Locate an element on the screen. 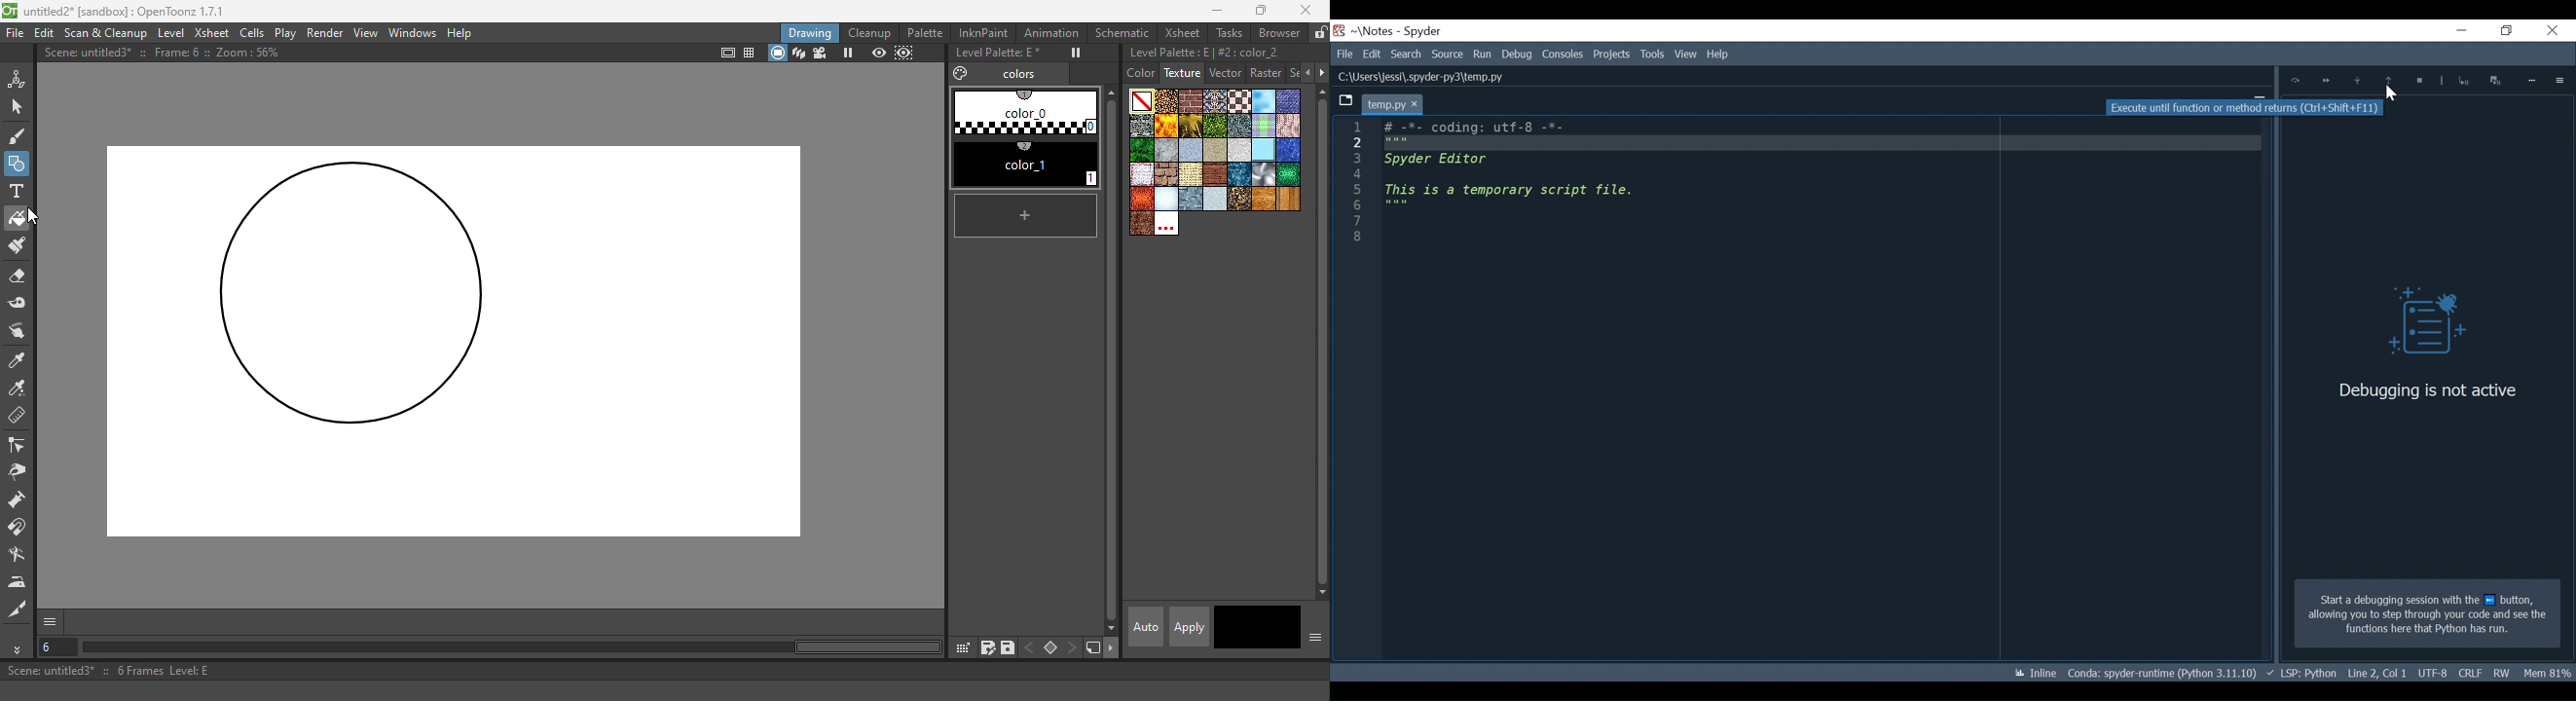 This screenshot has width=2576, height=728. Minimize is located at coordinates (2454, 32).